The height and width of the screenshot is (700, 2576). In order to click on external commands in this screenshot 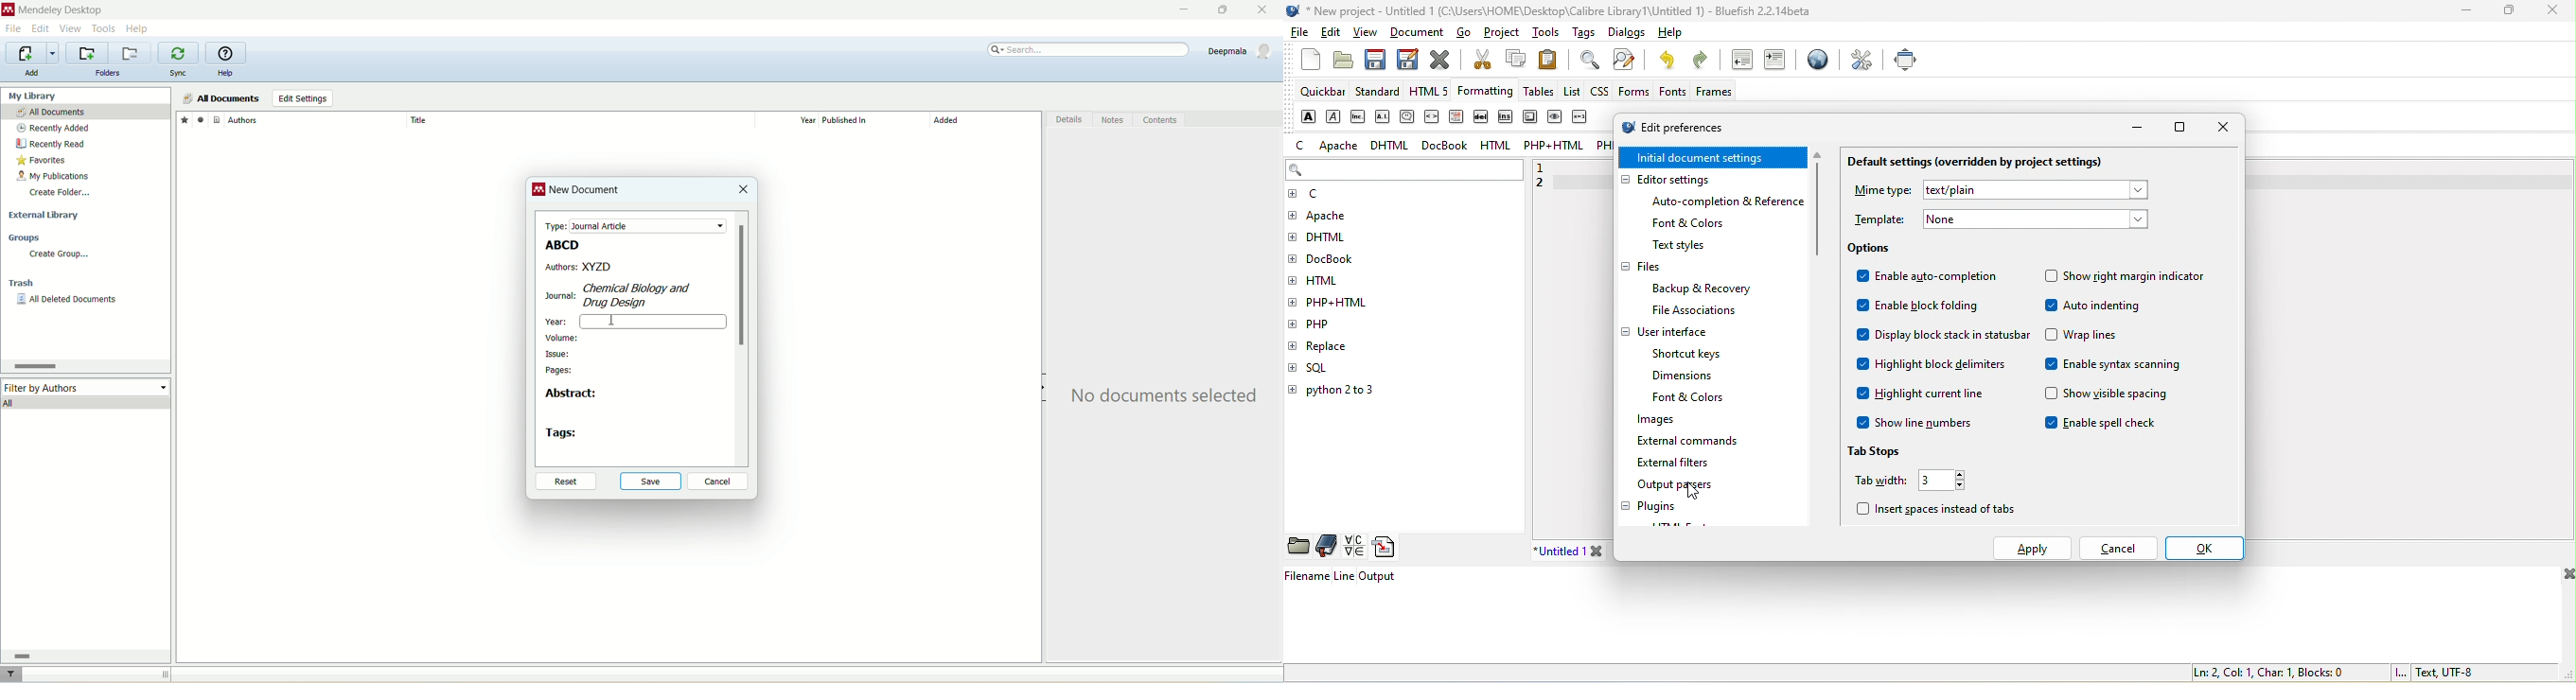, I will do `click(1693, 442)`.